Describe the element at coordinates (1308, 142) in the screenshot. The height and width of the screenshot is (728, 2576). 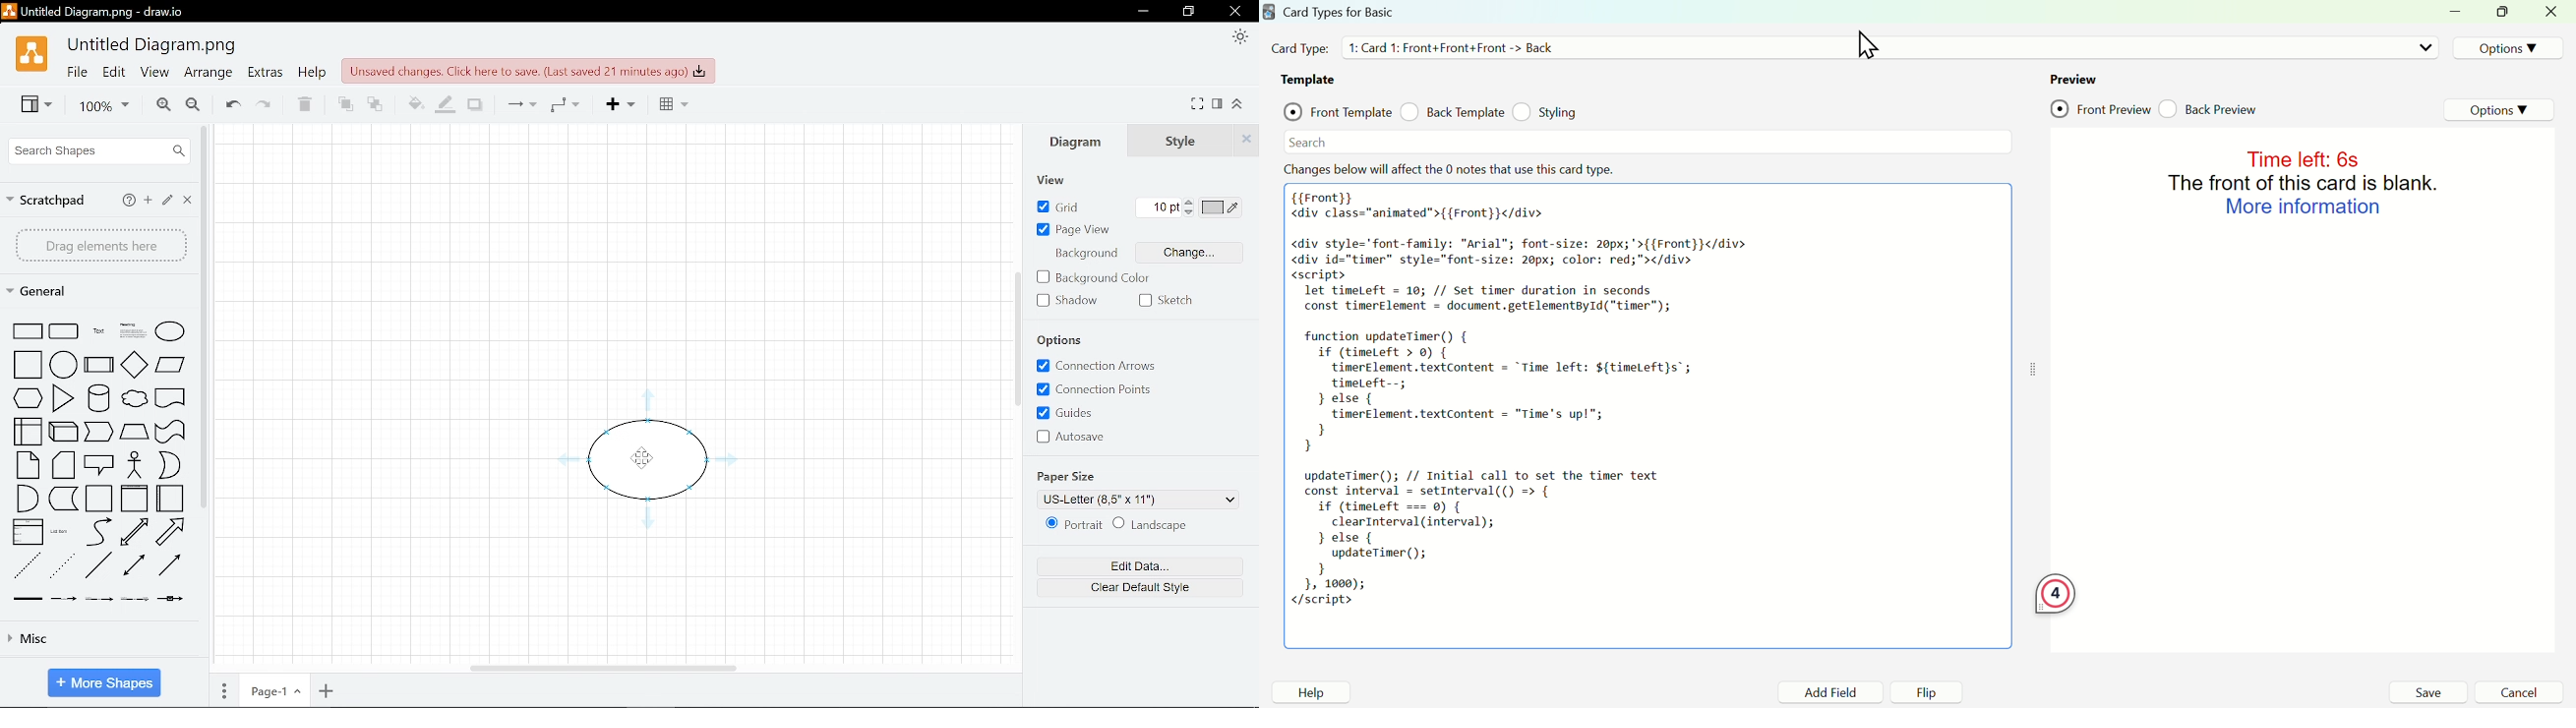
I see `Search` at that location.